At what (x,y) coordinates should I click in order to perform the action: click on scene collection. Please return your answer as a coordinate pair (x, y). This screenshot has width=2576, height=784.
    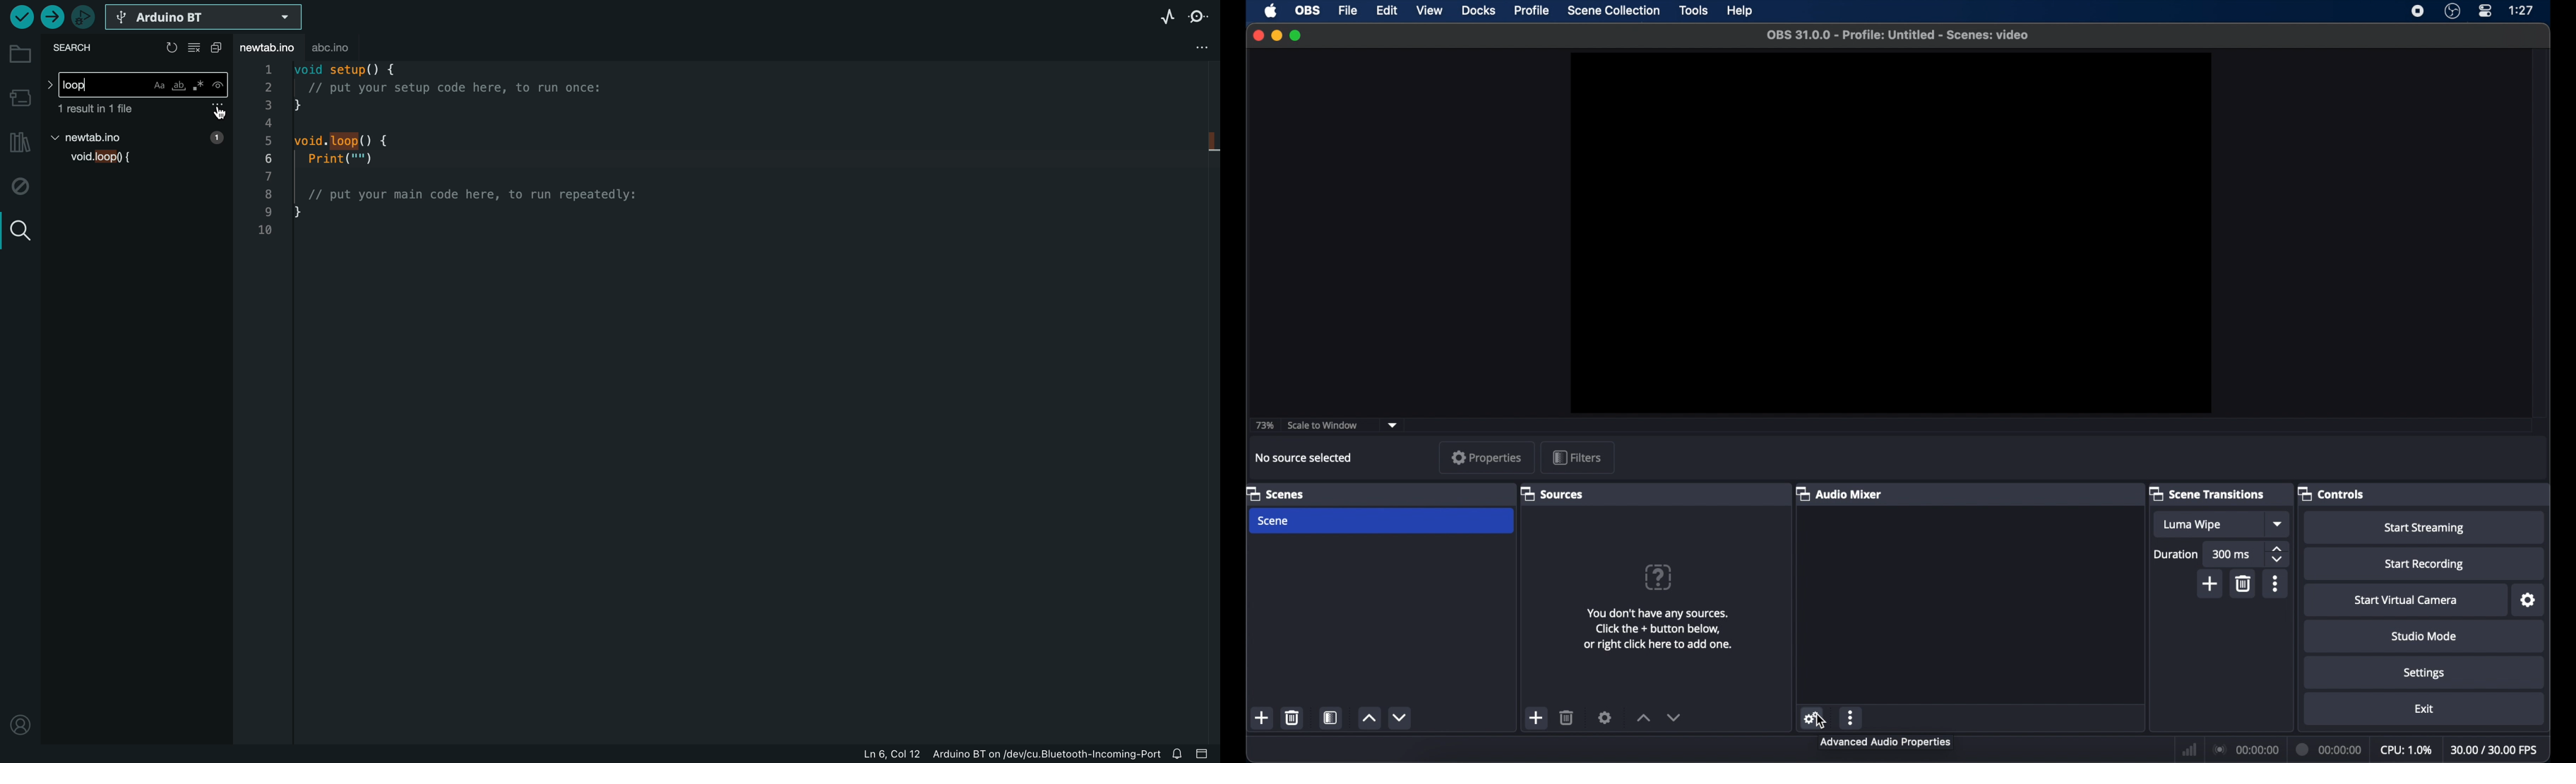
    Looking at the image, I should click on (1614, 11).